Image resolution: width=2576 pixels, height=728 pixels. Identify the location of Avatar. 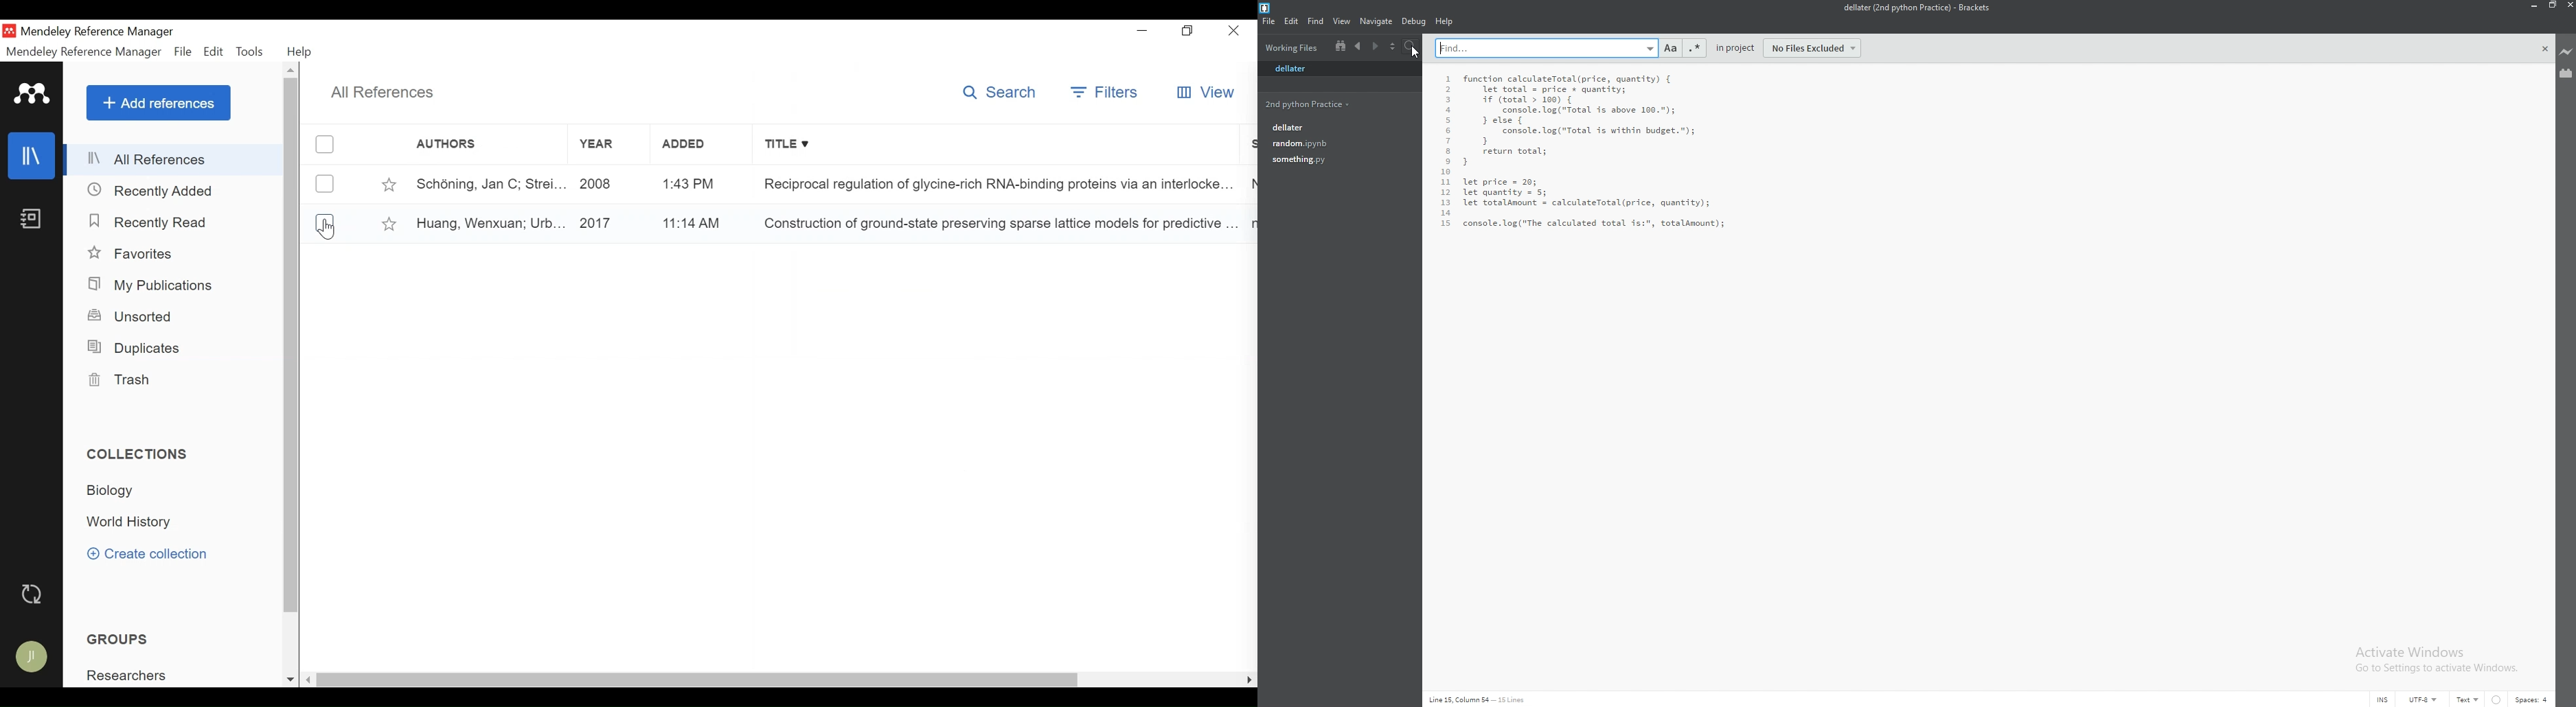
(30, 655).